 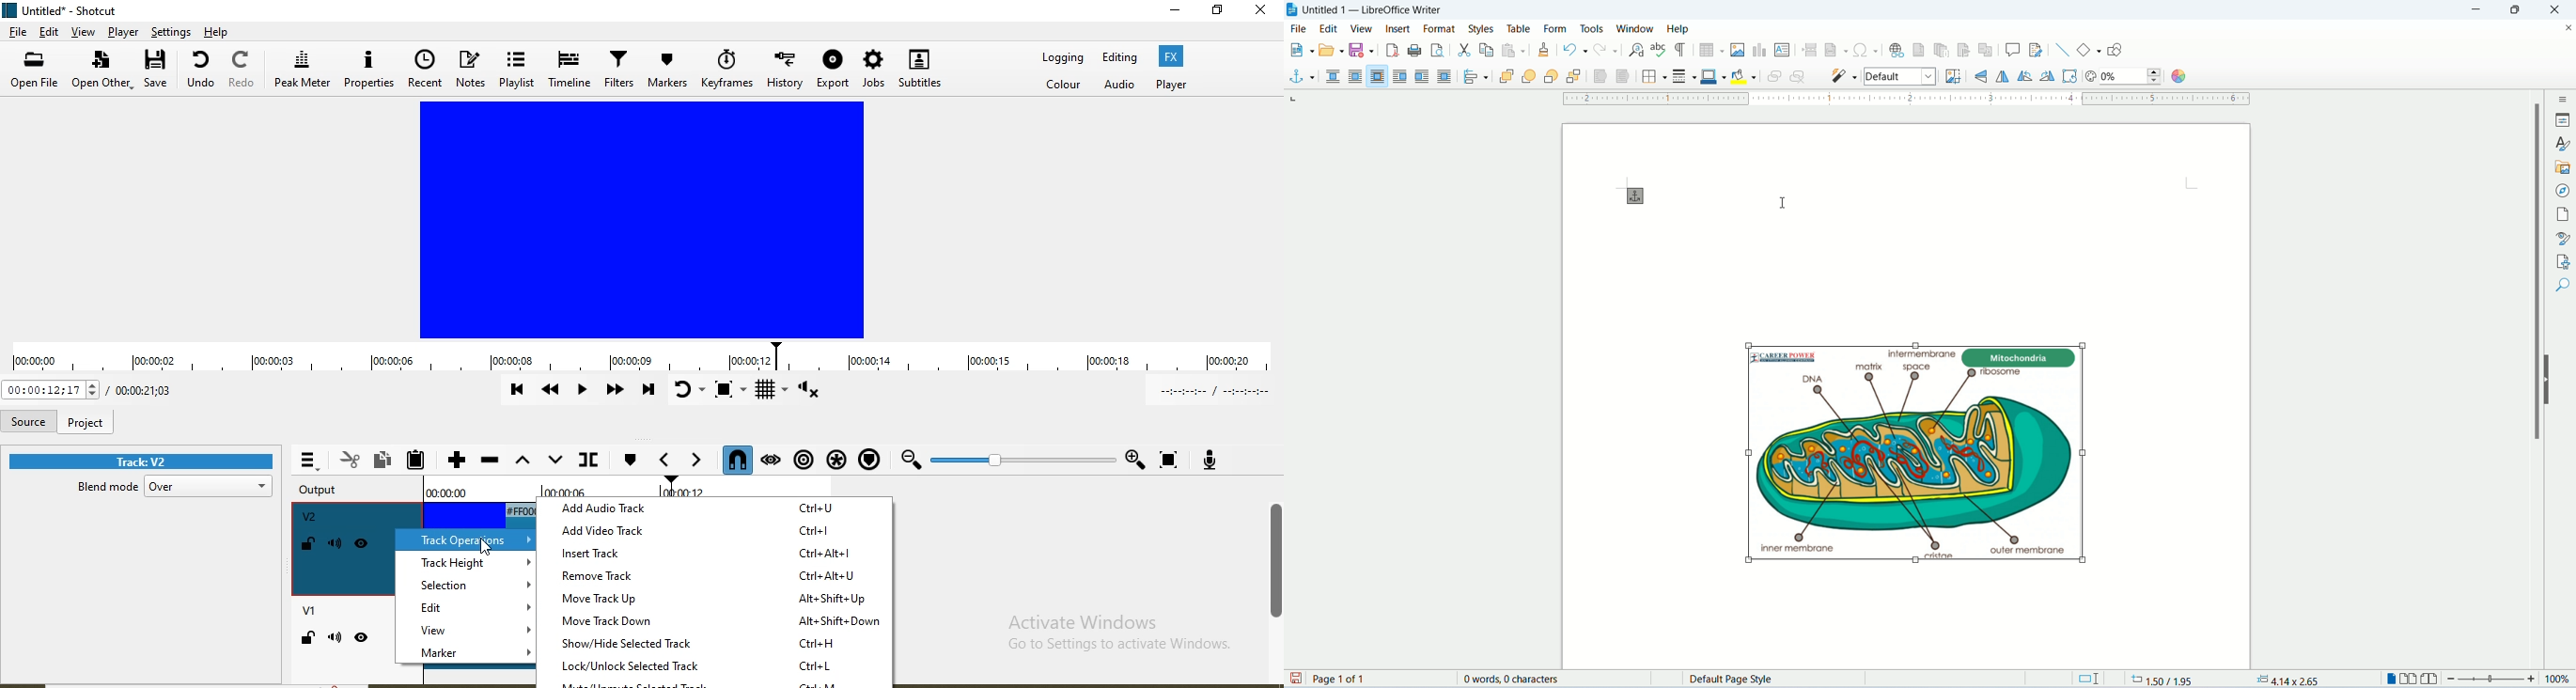 I want to click on Export, so click(x=833, y=72).